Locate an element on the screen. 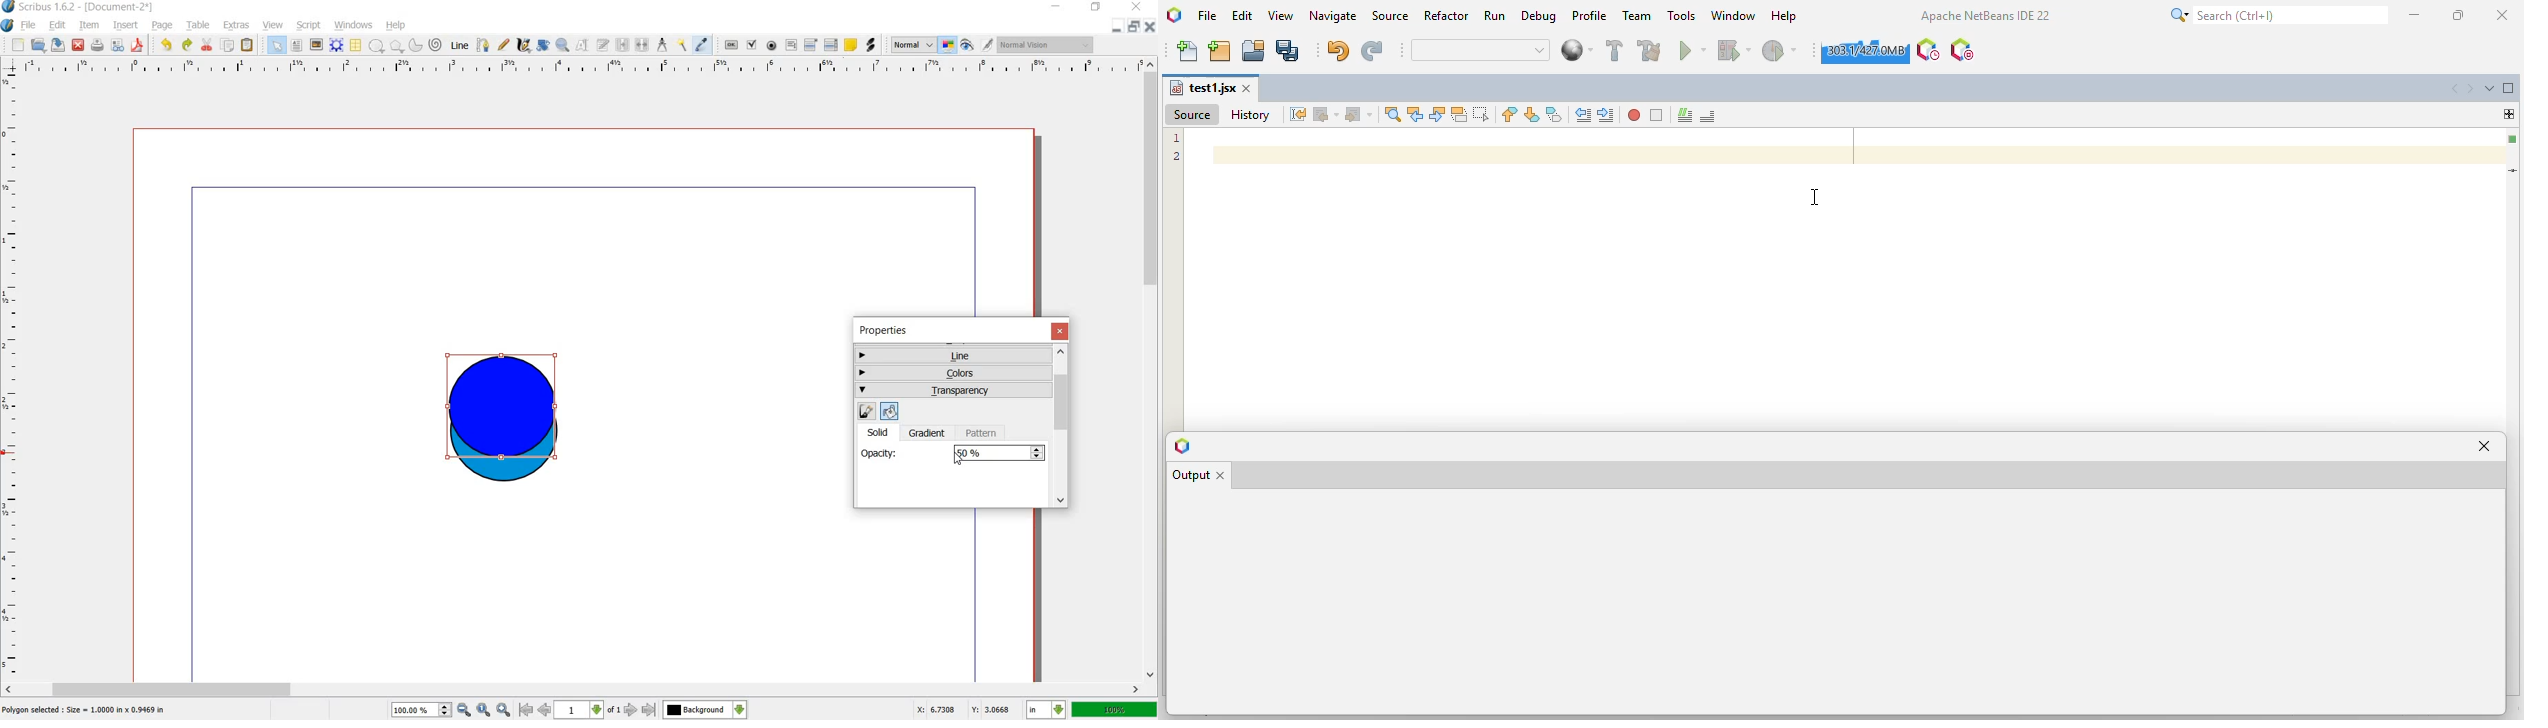 The width and height of the screenshot is (2548, 728). opacity is located at coordinates (880, 452).